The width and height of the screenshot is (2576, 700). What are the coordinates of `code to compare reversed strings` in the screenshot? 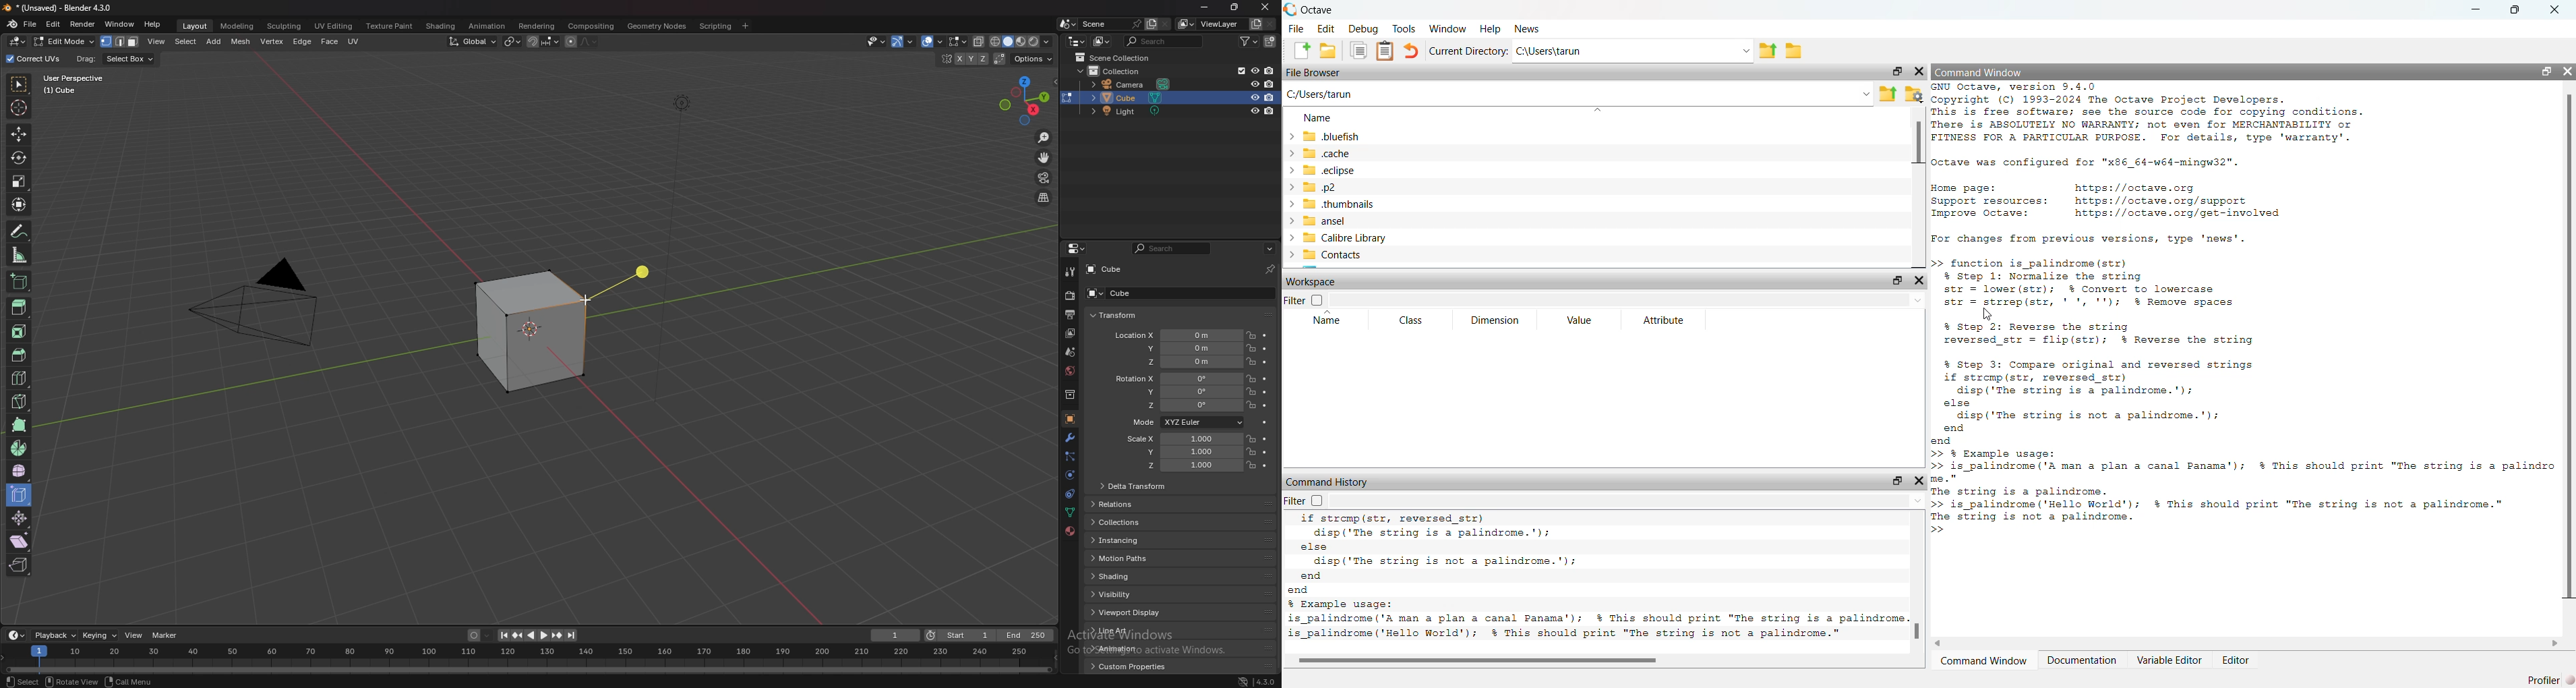 It's located at (2134, 389).